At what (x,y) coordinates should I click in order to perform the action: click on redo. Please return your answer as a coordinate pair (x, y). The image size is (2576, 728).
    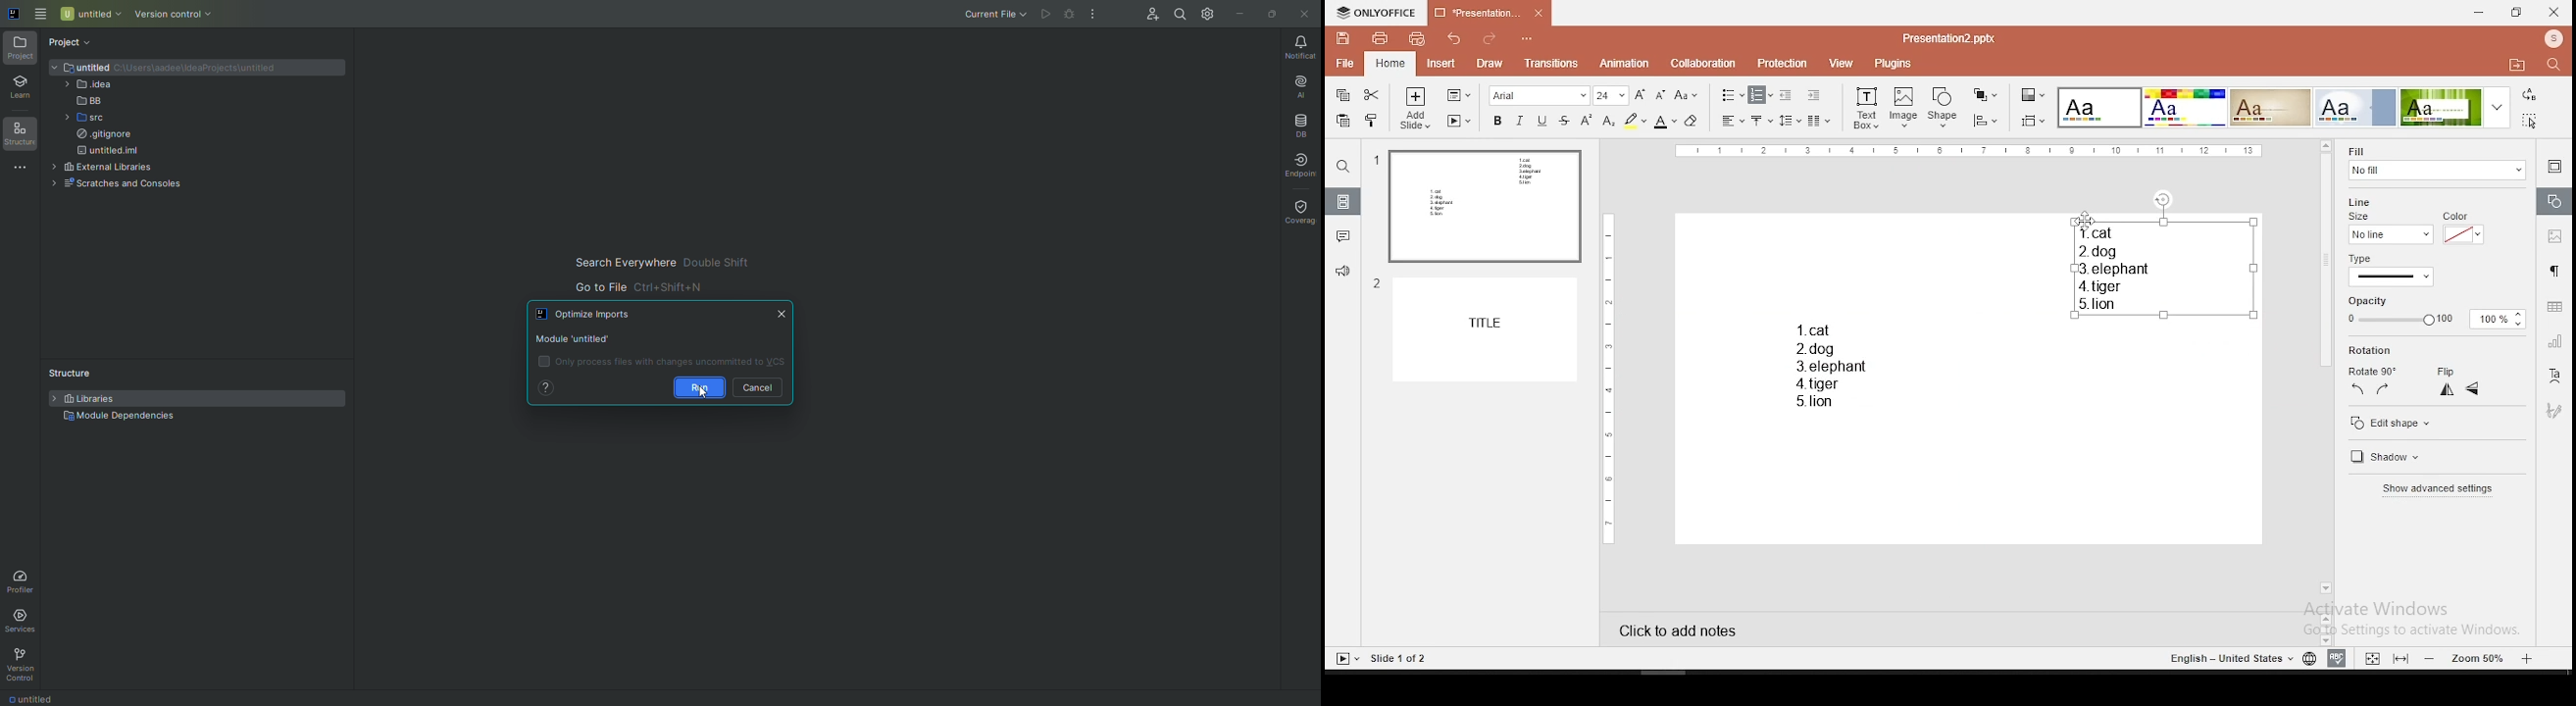
    Looking at the image, I should click on (1490, 41).